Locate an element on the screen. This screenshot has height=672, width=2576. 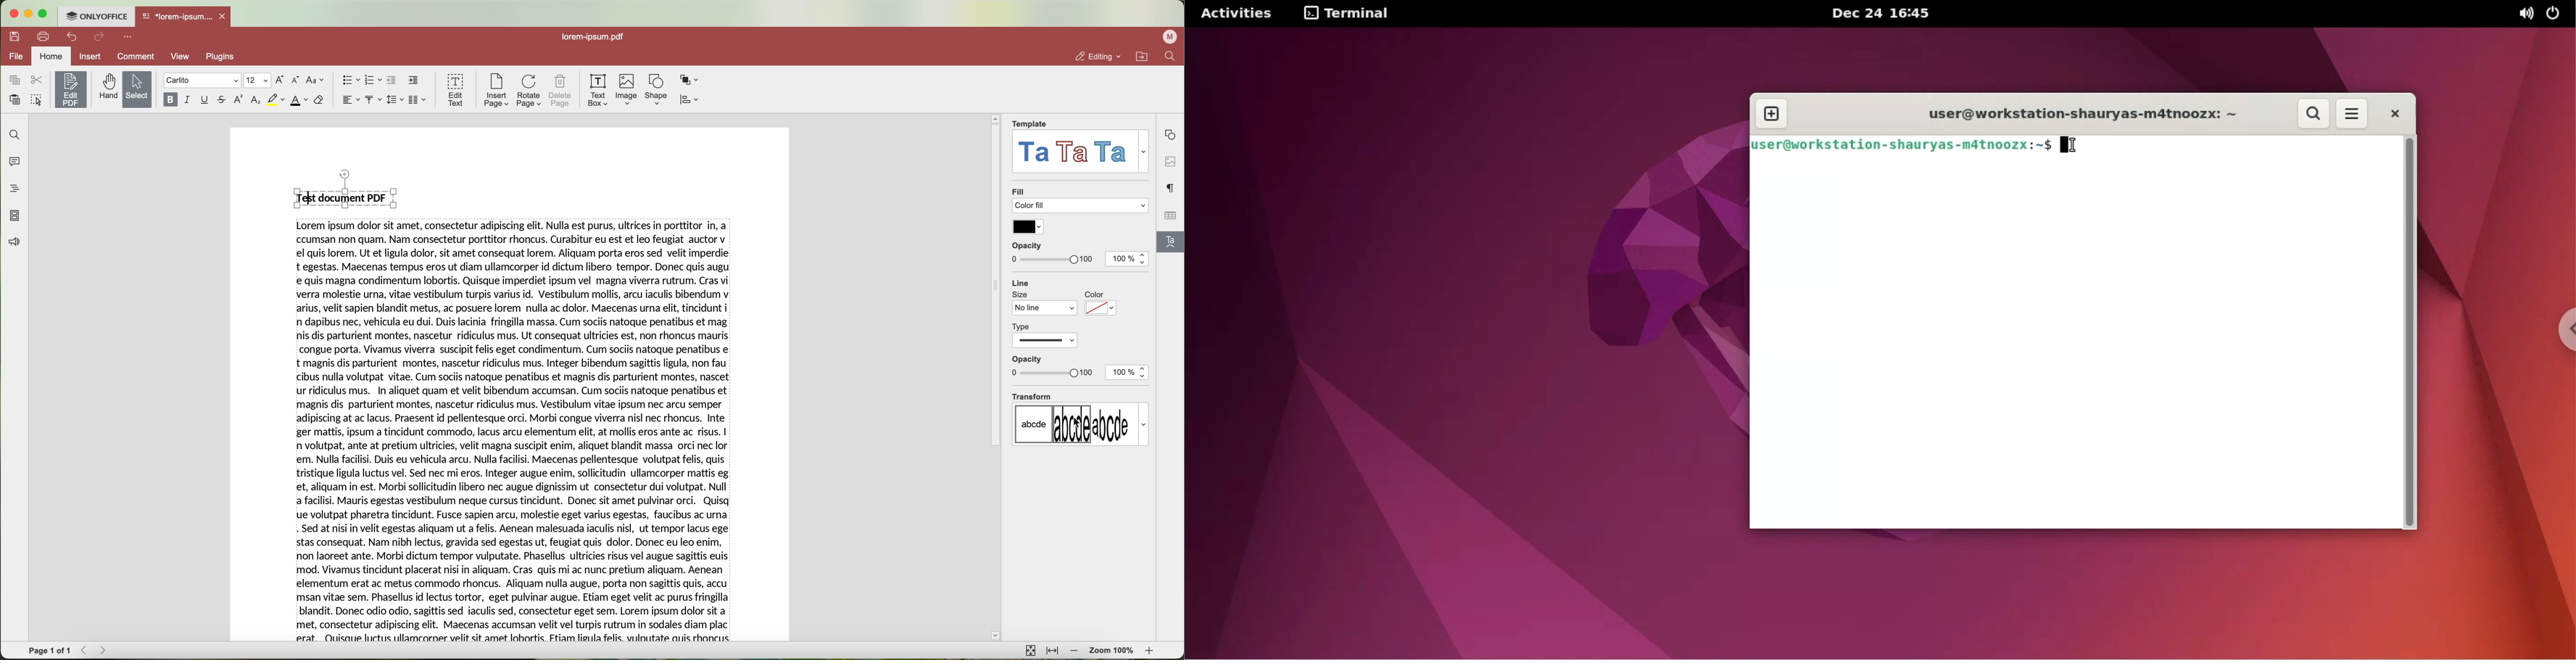
zoom 100% is located at coordinates (1112, 651).